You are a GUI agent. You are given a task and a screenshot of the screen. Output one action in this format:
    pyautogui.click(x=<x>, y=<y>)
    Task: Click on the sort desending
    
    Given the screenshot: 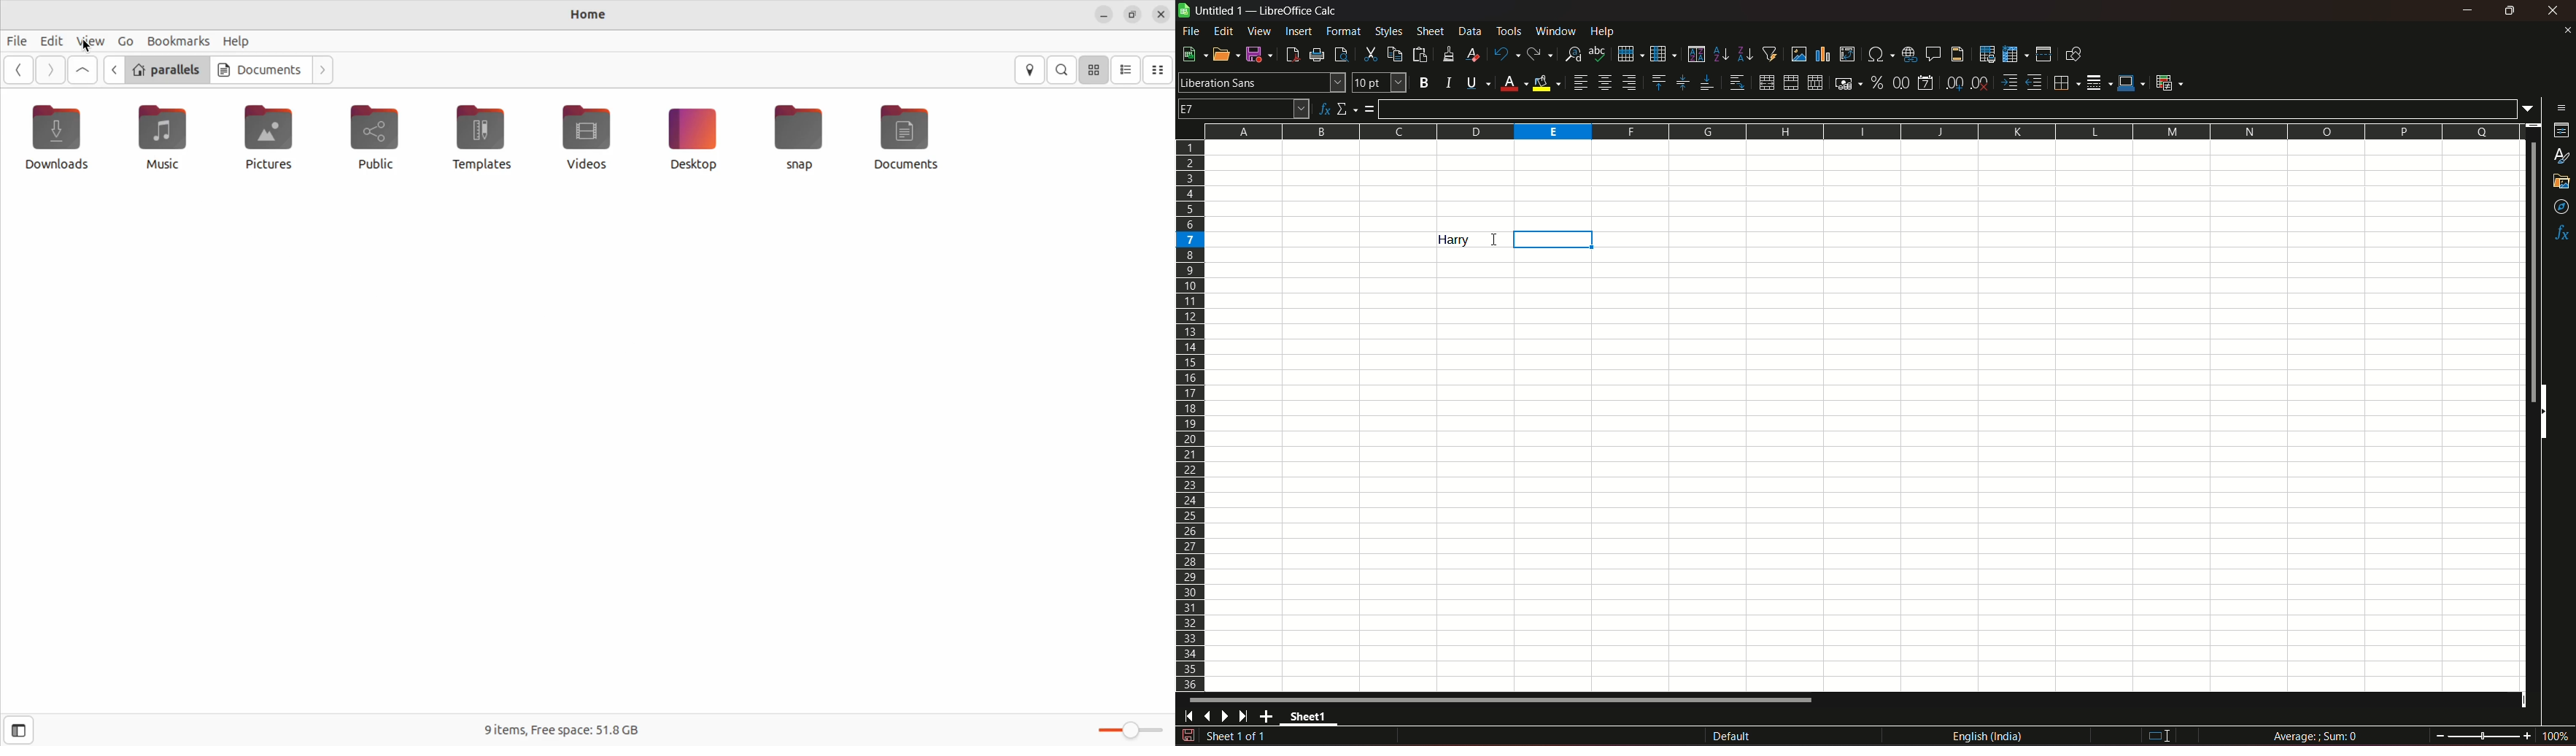 What is the action you would take?
    pyautogui.click(x=1746, y=53)
    